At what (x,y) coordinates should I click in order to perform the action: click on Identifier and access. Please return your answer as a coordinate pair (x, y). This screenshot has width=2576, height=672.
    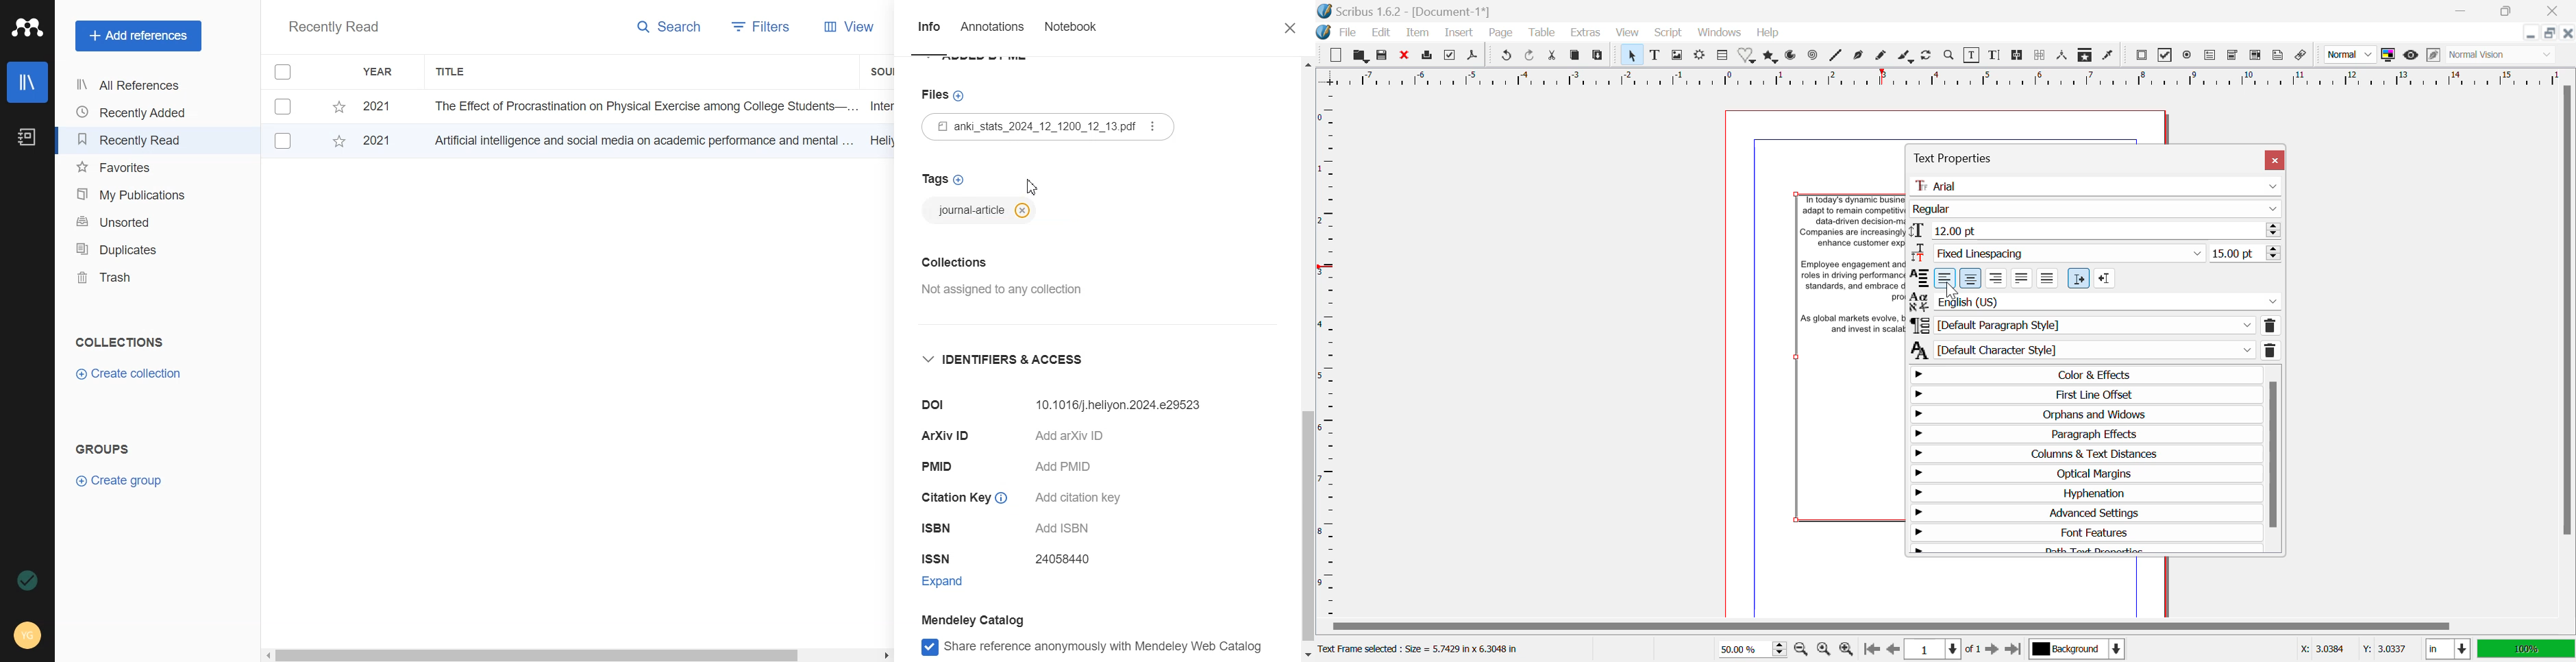
    Looking at the image, I should click on (1015, 364).